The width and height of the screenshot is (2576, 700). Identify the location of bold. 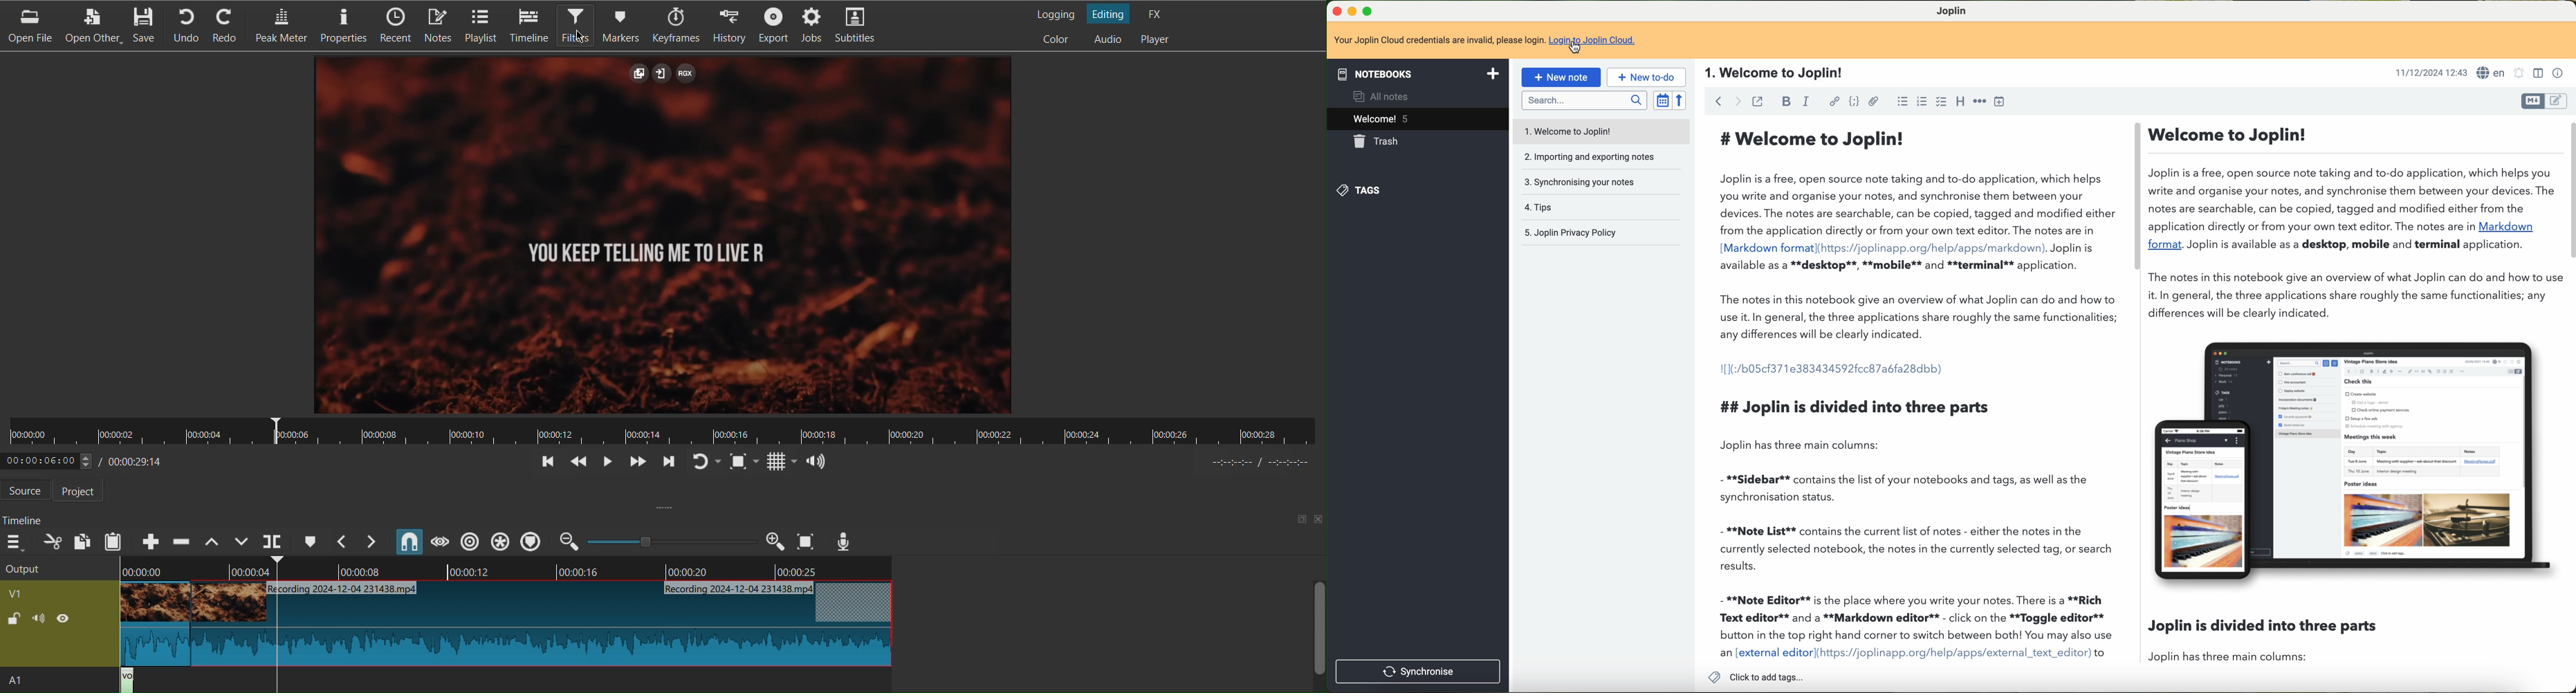
(1784, 101).